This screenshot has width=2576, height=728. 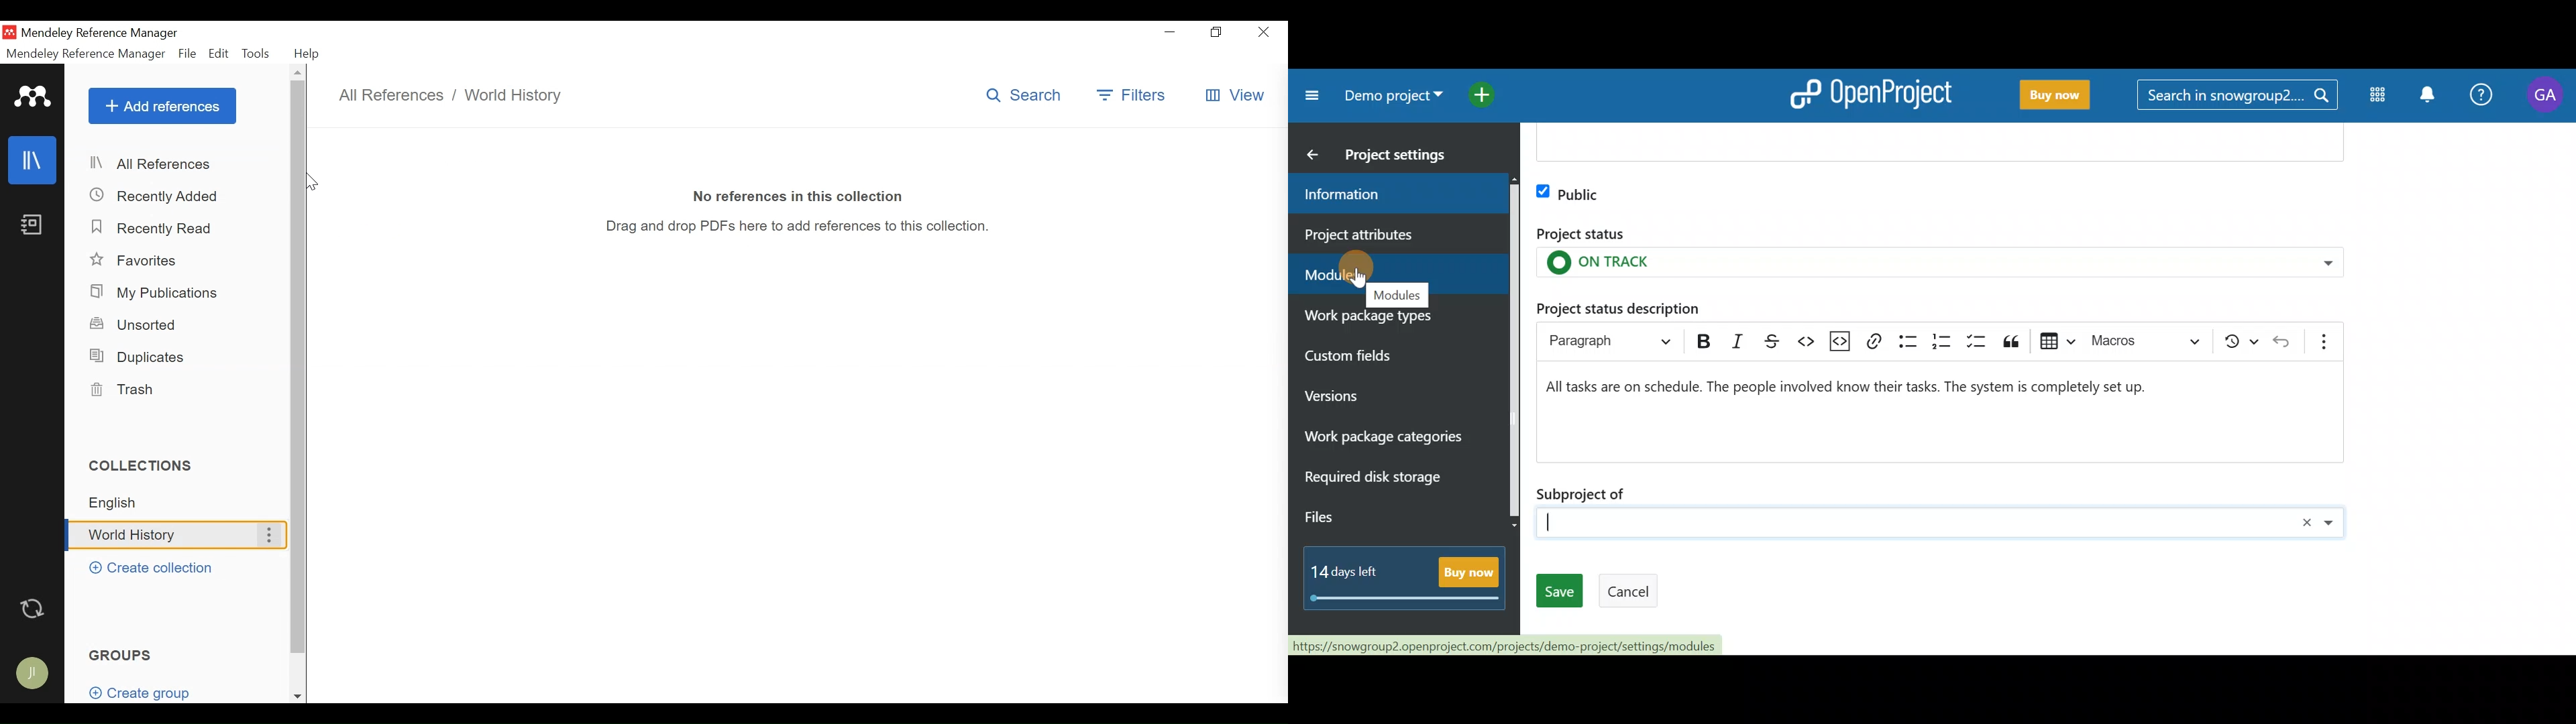 I want to click on Mendeley Reference Manager, so click(x=100, y=34).